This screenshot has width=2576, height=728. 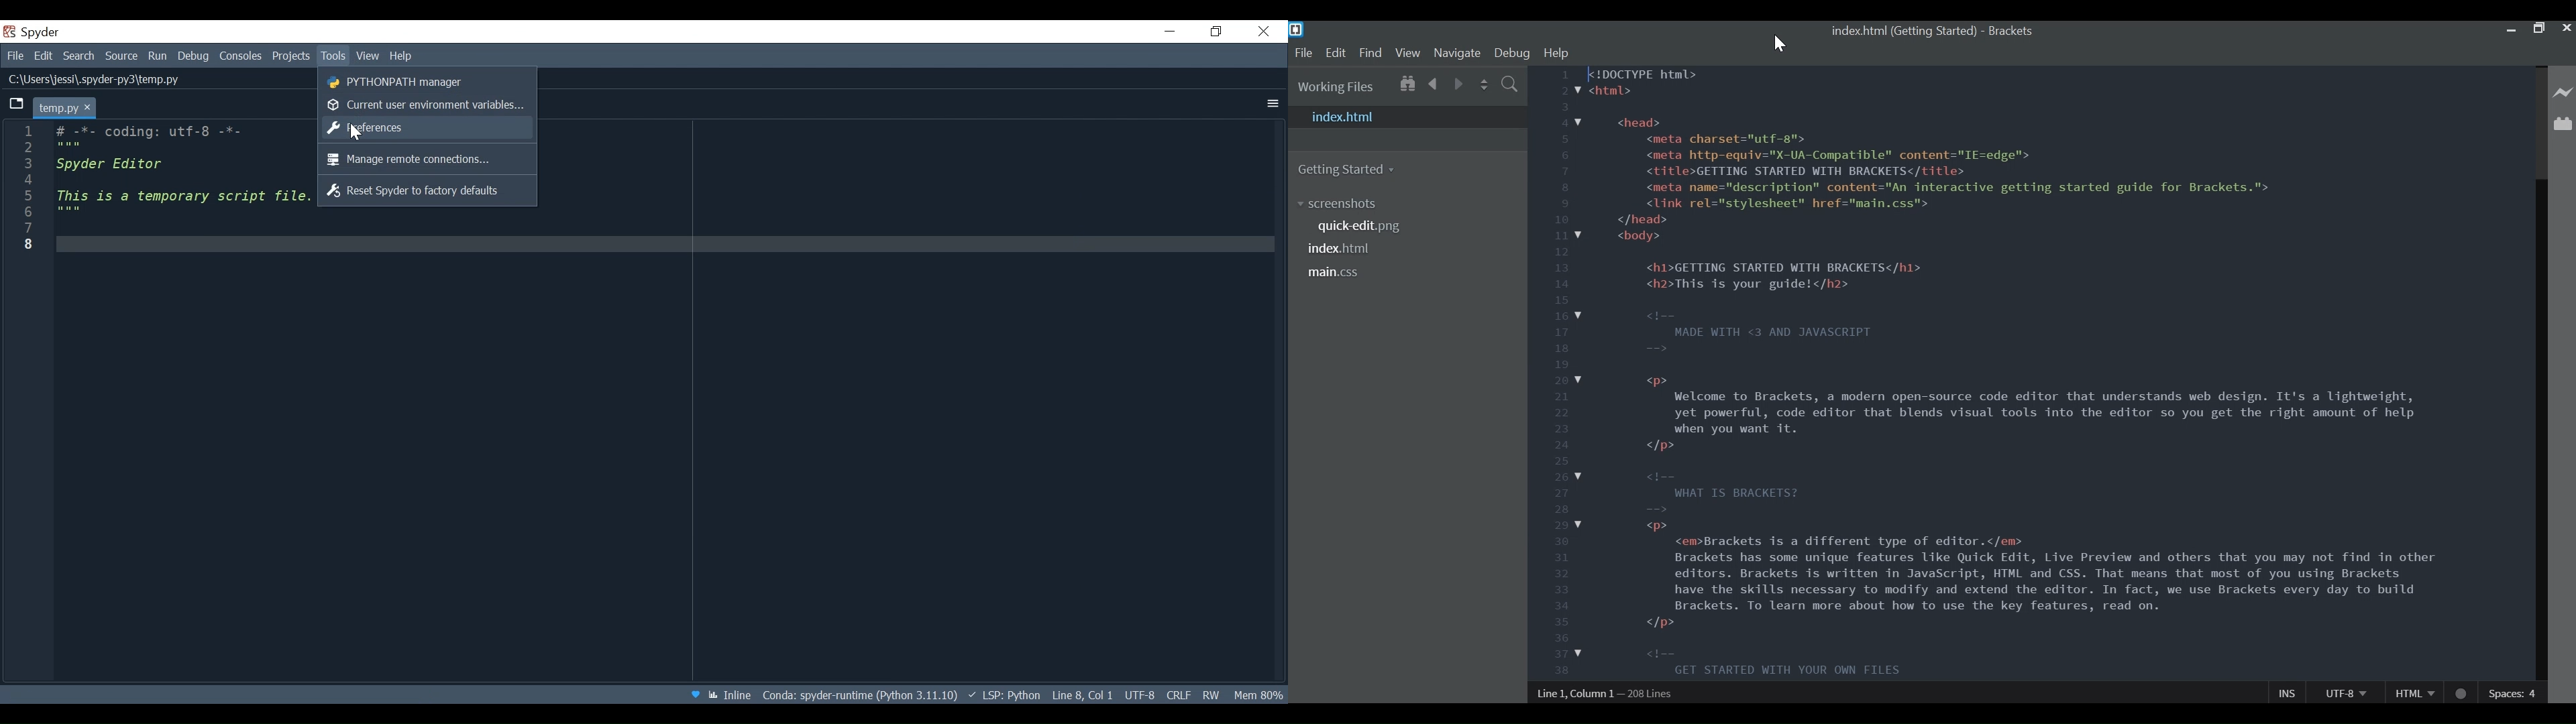 What do you see at coordinates (1605, 693) in the screenshot?
I see `Line 1, Column 1 - 208 Lines` at bounding box center [1605, 693].